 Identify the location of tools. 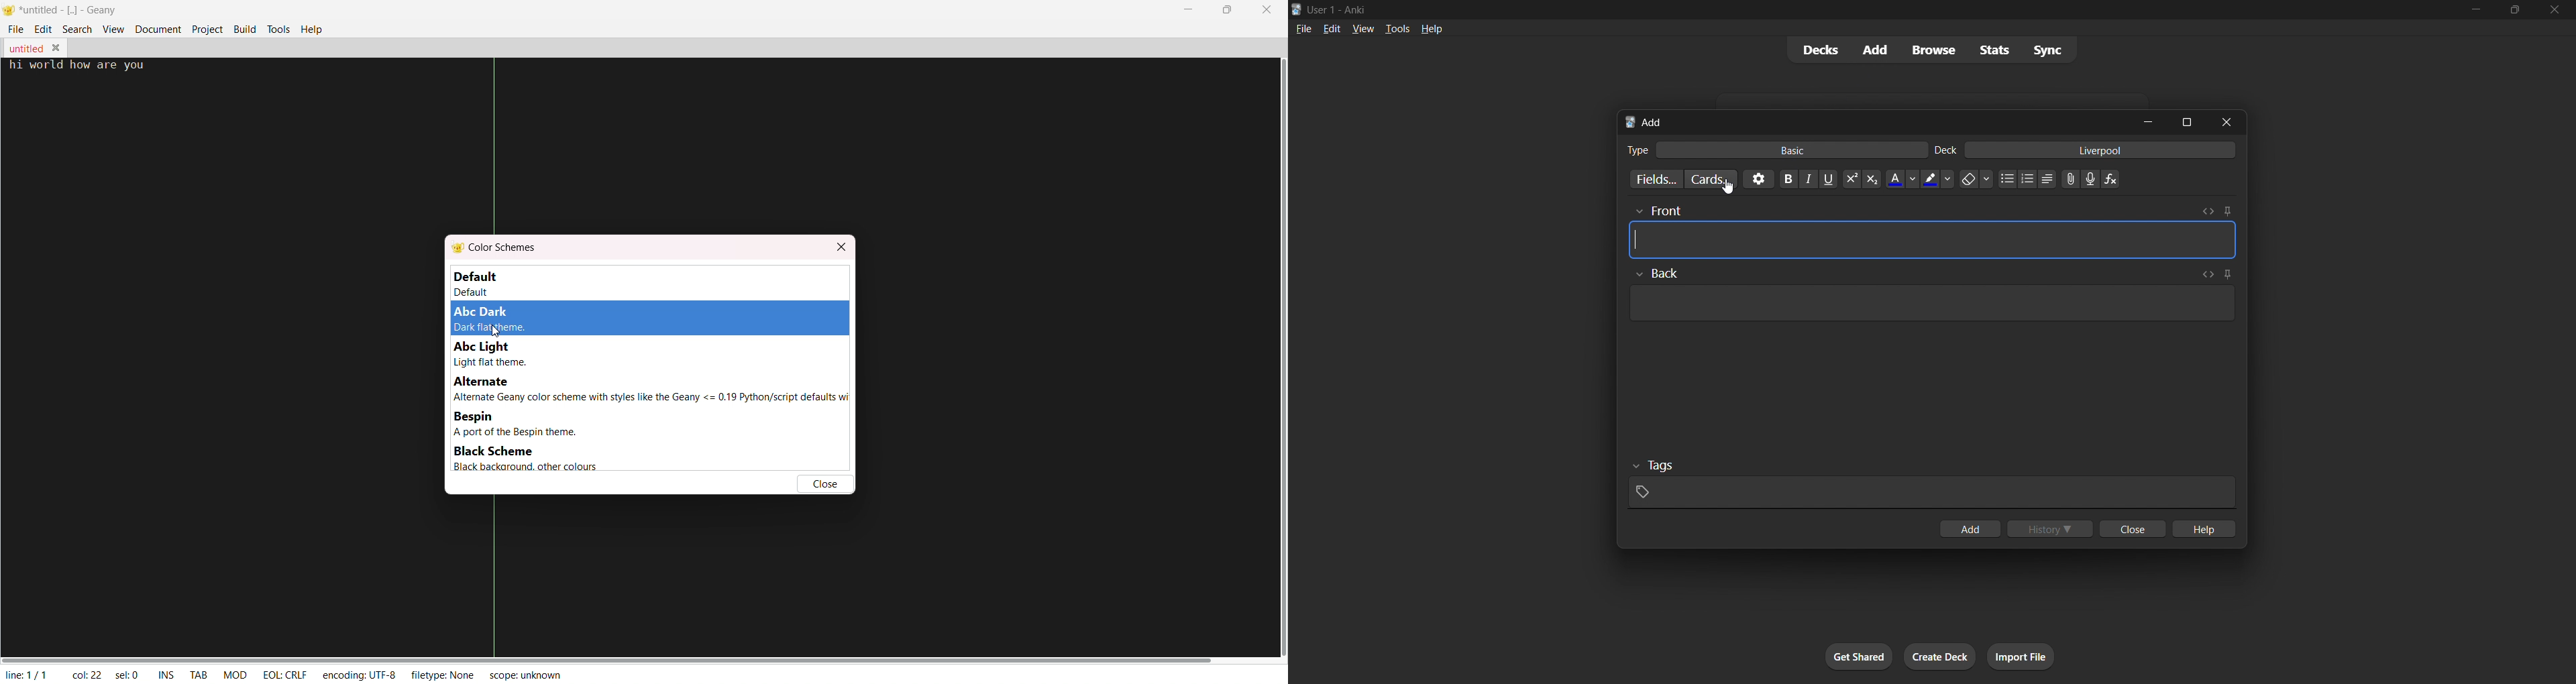
(1395, 30).